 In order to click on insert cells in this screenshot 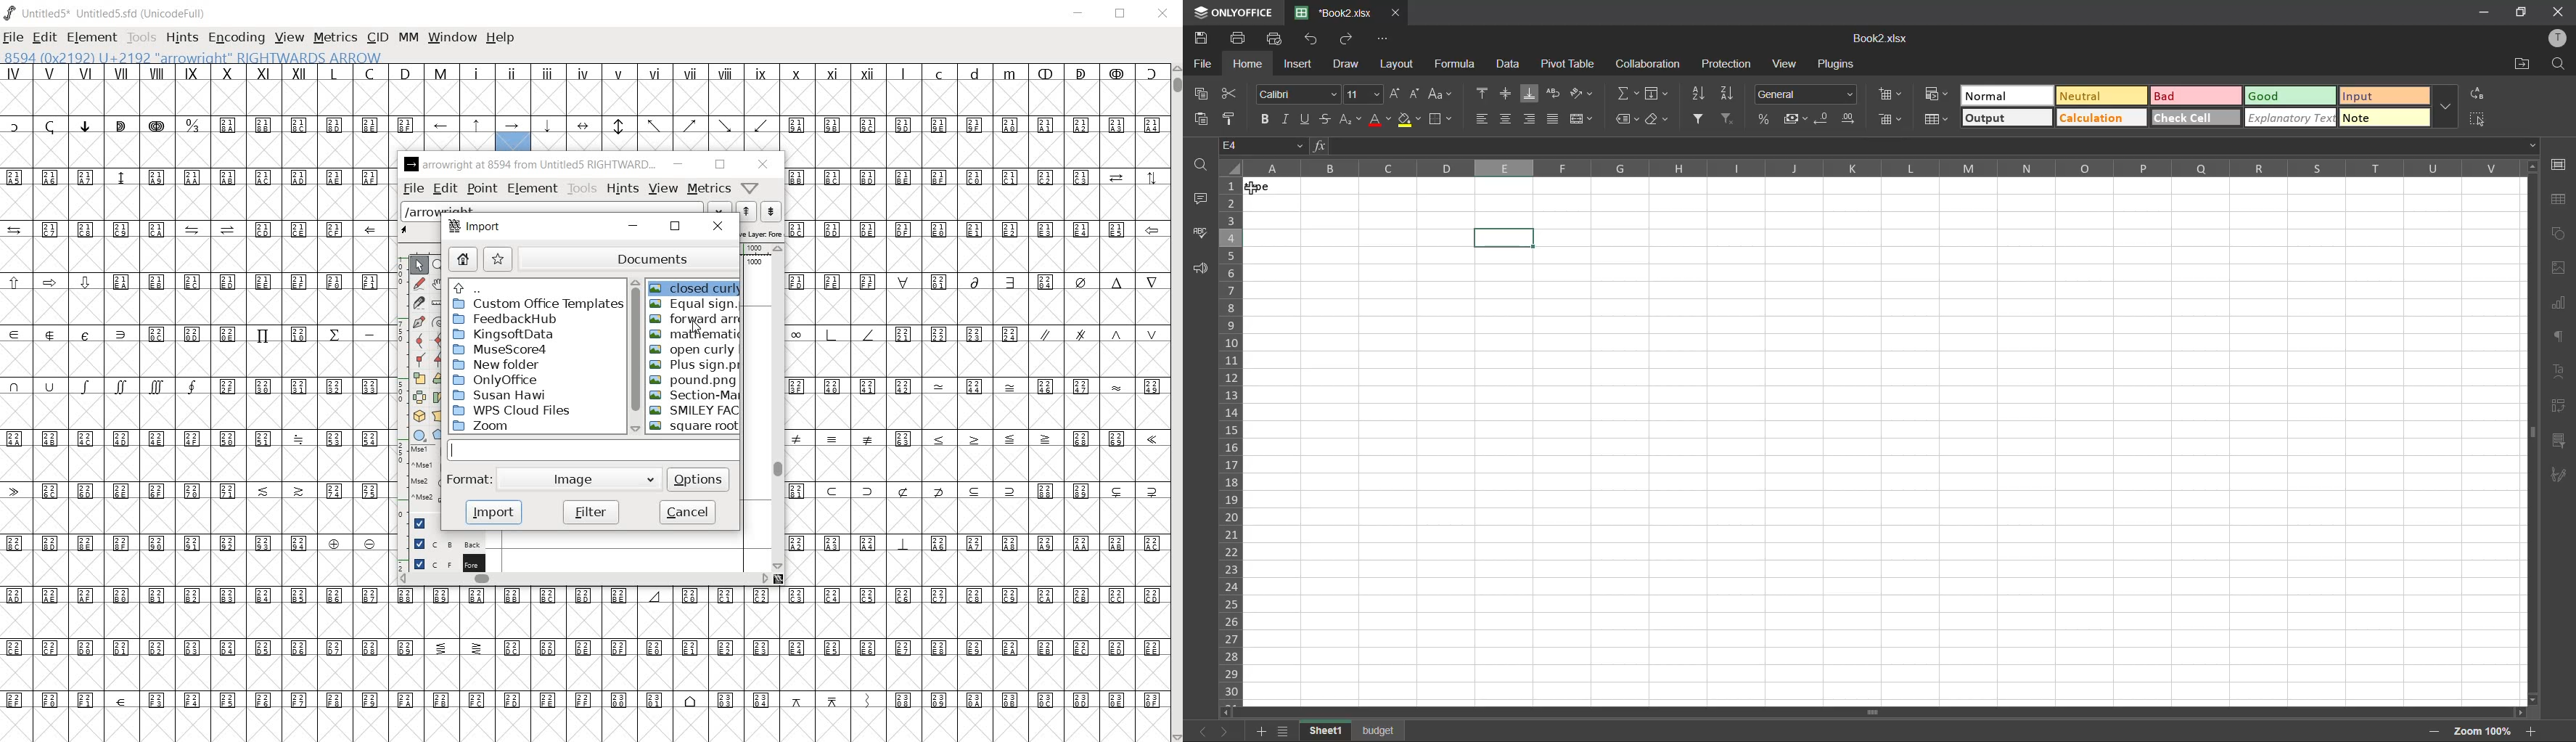, I will do `click(1891, 94)`.